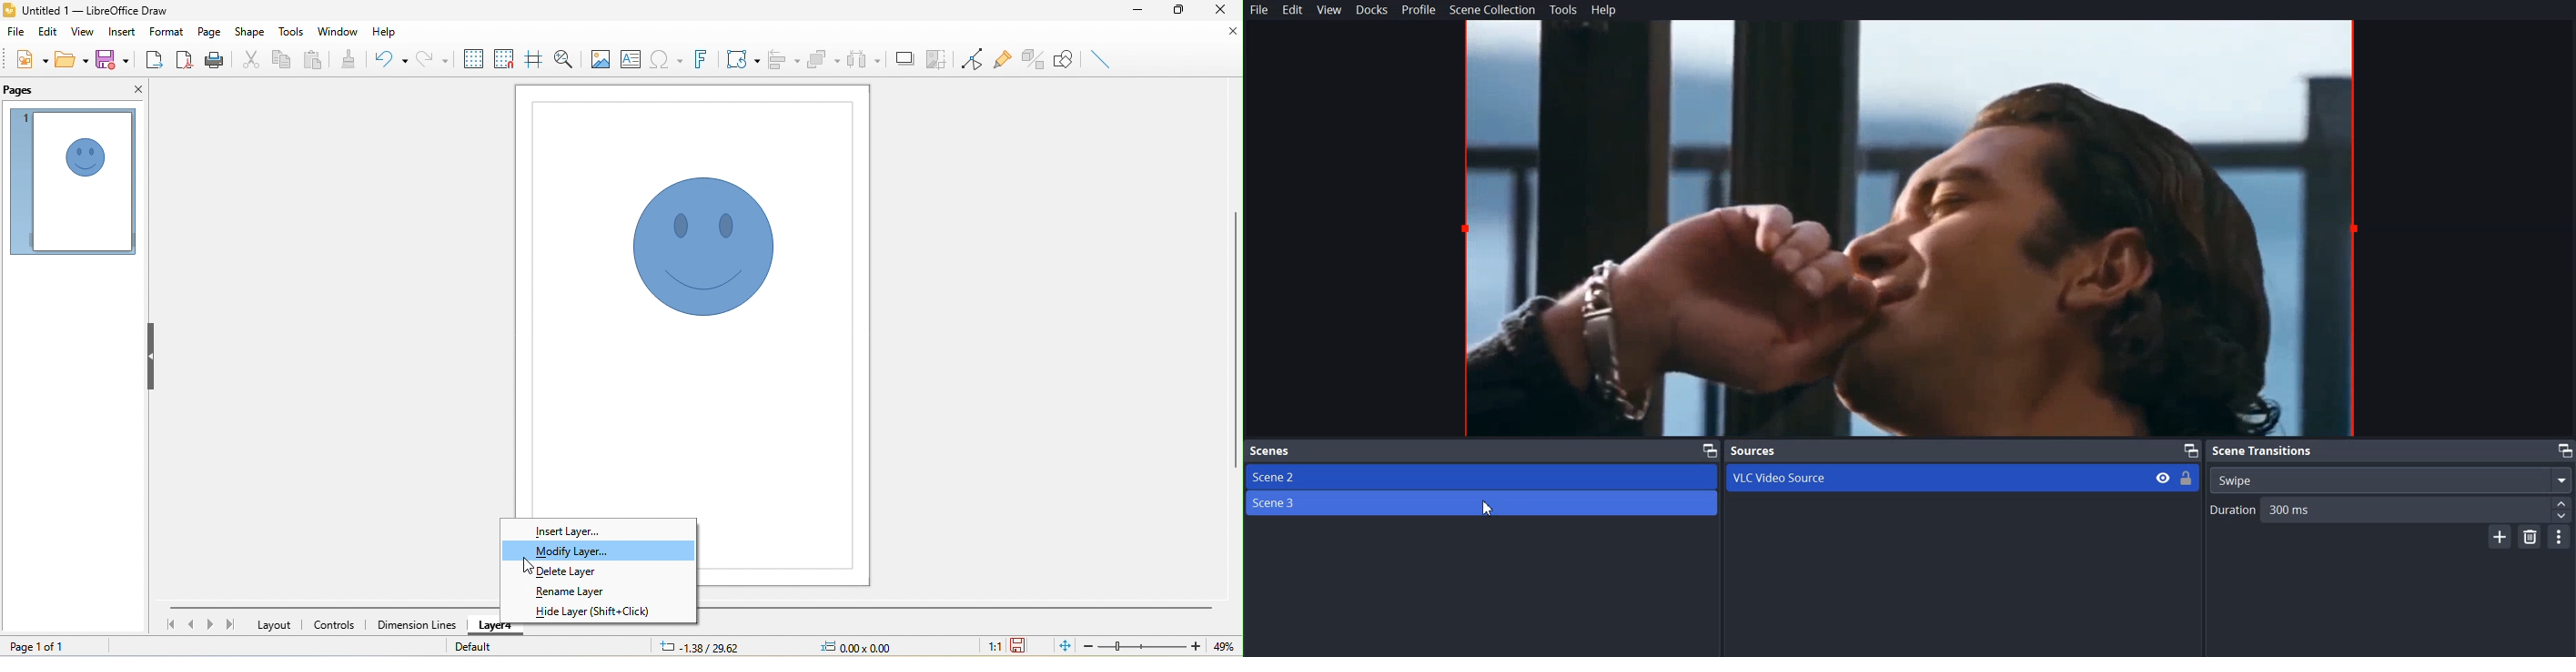 This screenshot has height=672, width=2576. What do you see at coordinates (2163, 478) in the screenshot?
I see `Hide/Display` at bounding box center [2163, 478].